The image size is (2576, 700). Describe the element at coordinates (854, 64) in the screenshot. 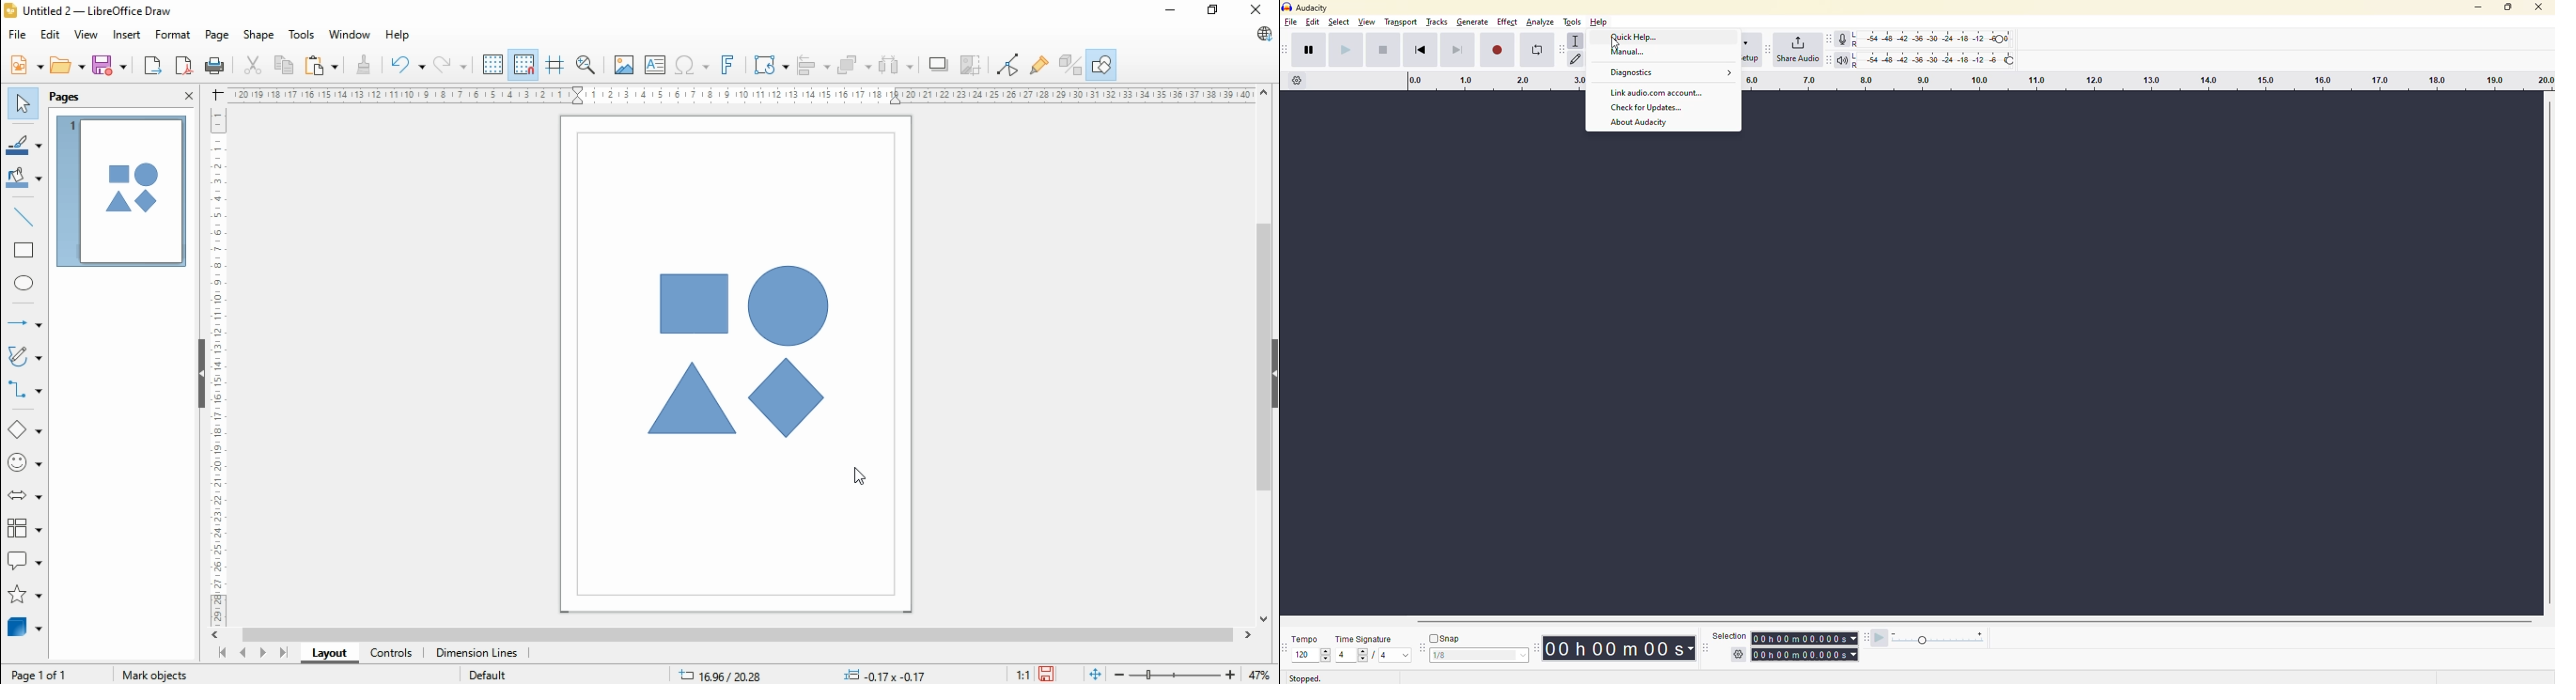

I see `arrange` at that location.